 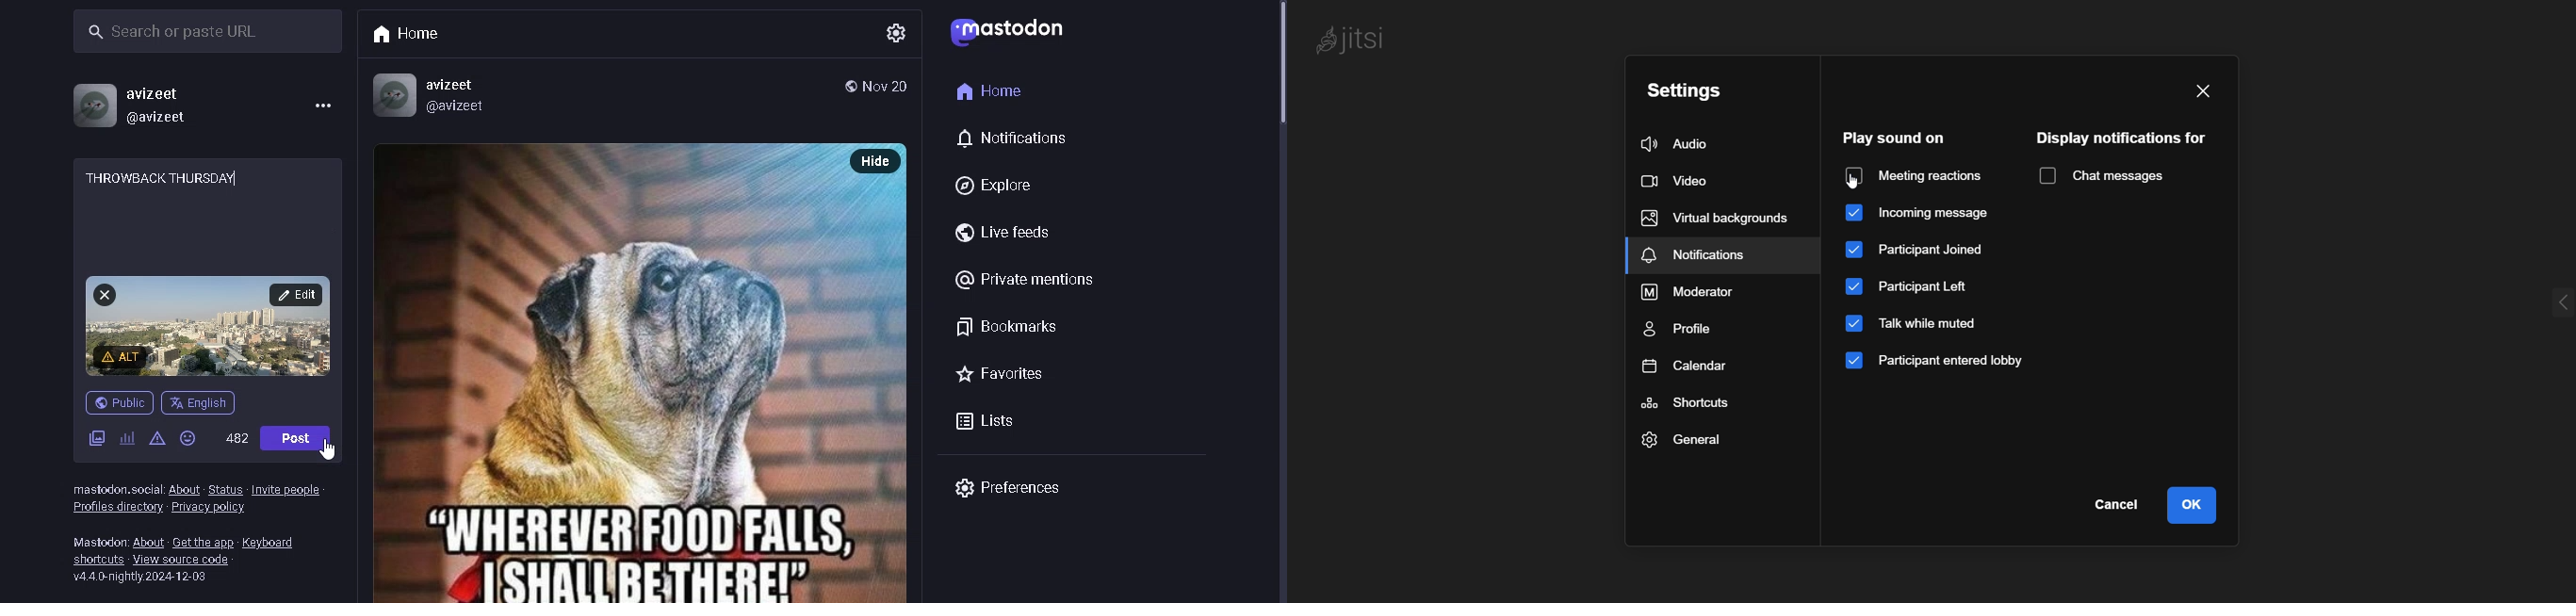 What do you see at coordinates (285, 487) in the screenshot?
I see `Invite people` at bounding box center [285, 487].